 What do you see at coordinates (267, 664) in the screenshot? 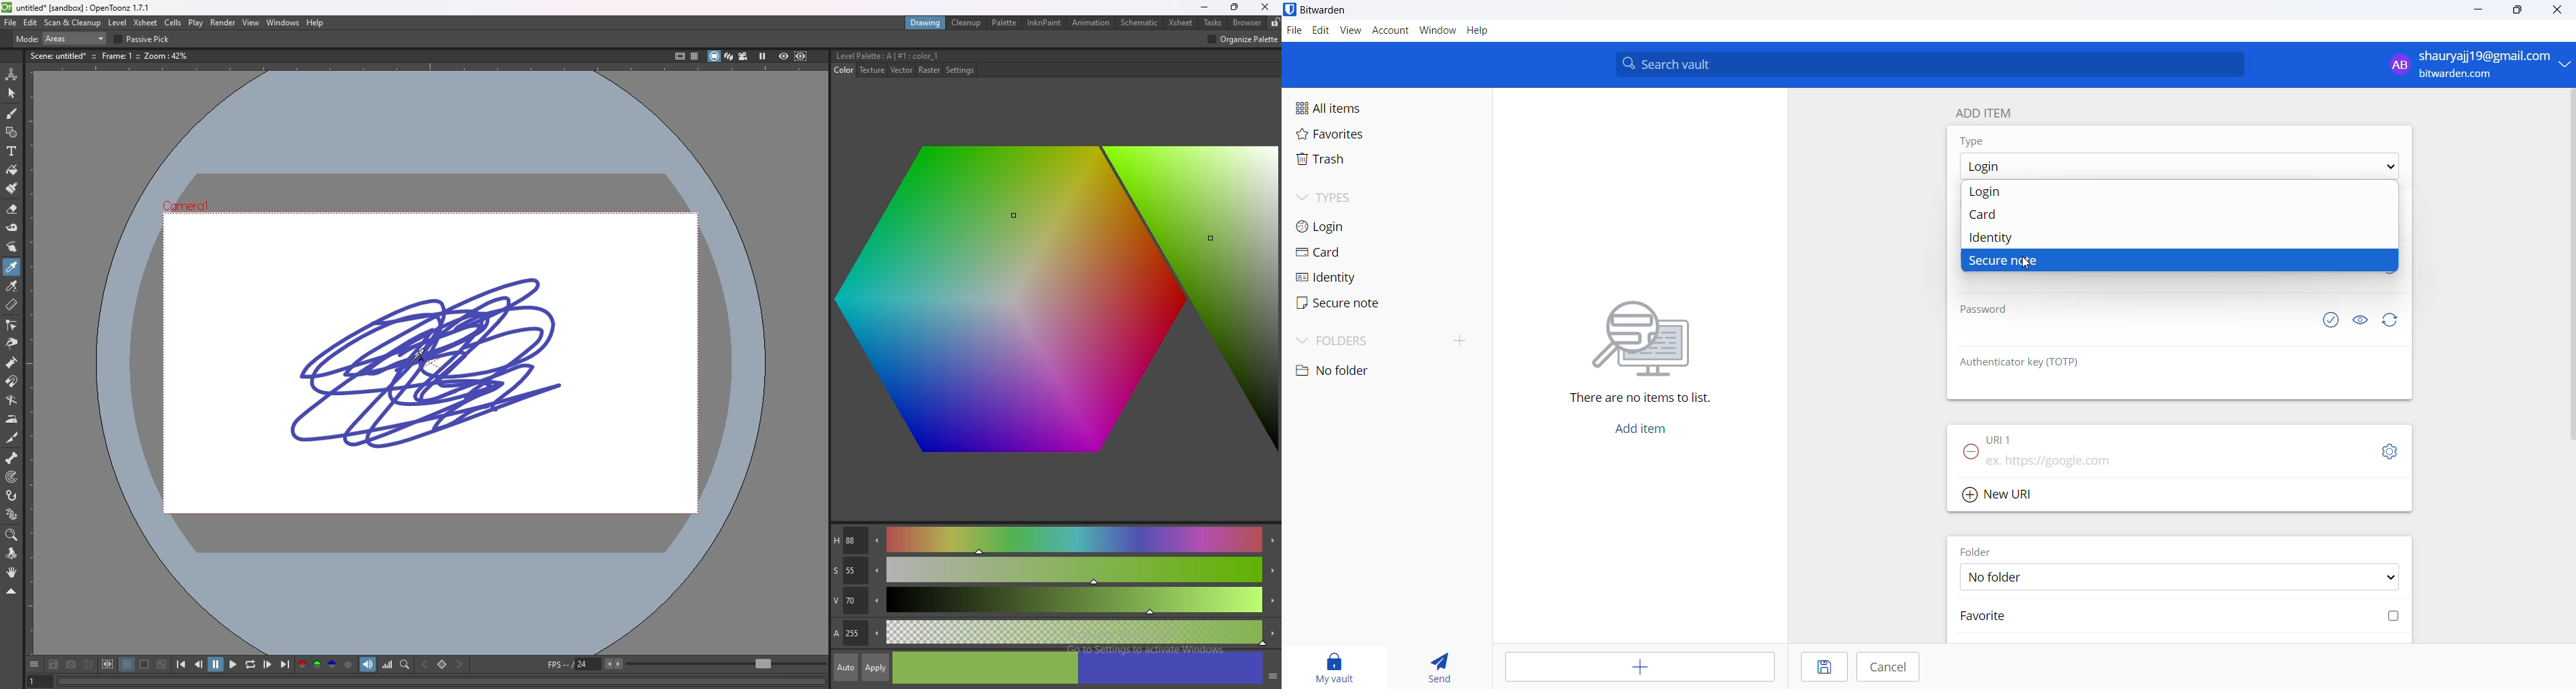
I see `next frame` at bounding box center [267, 664].